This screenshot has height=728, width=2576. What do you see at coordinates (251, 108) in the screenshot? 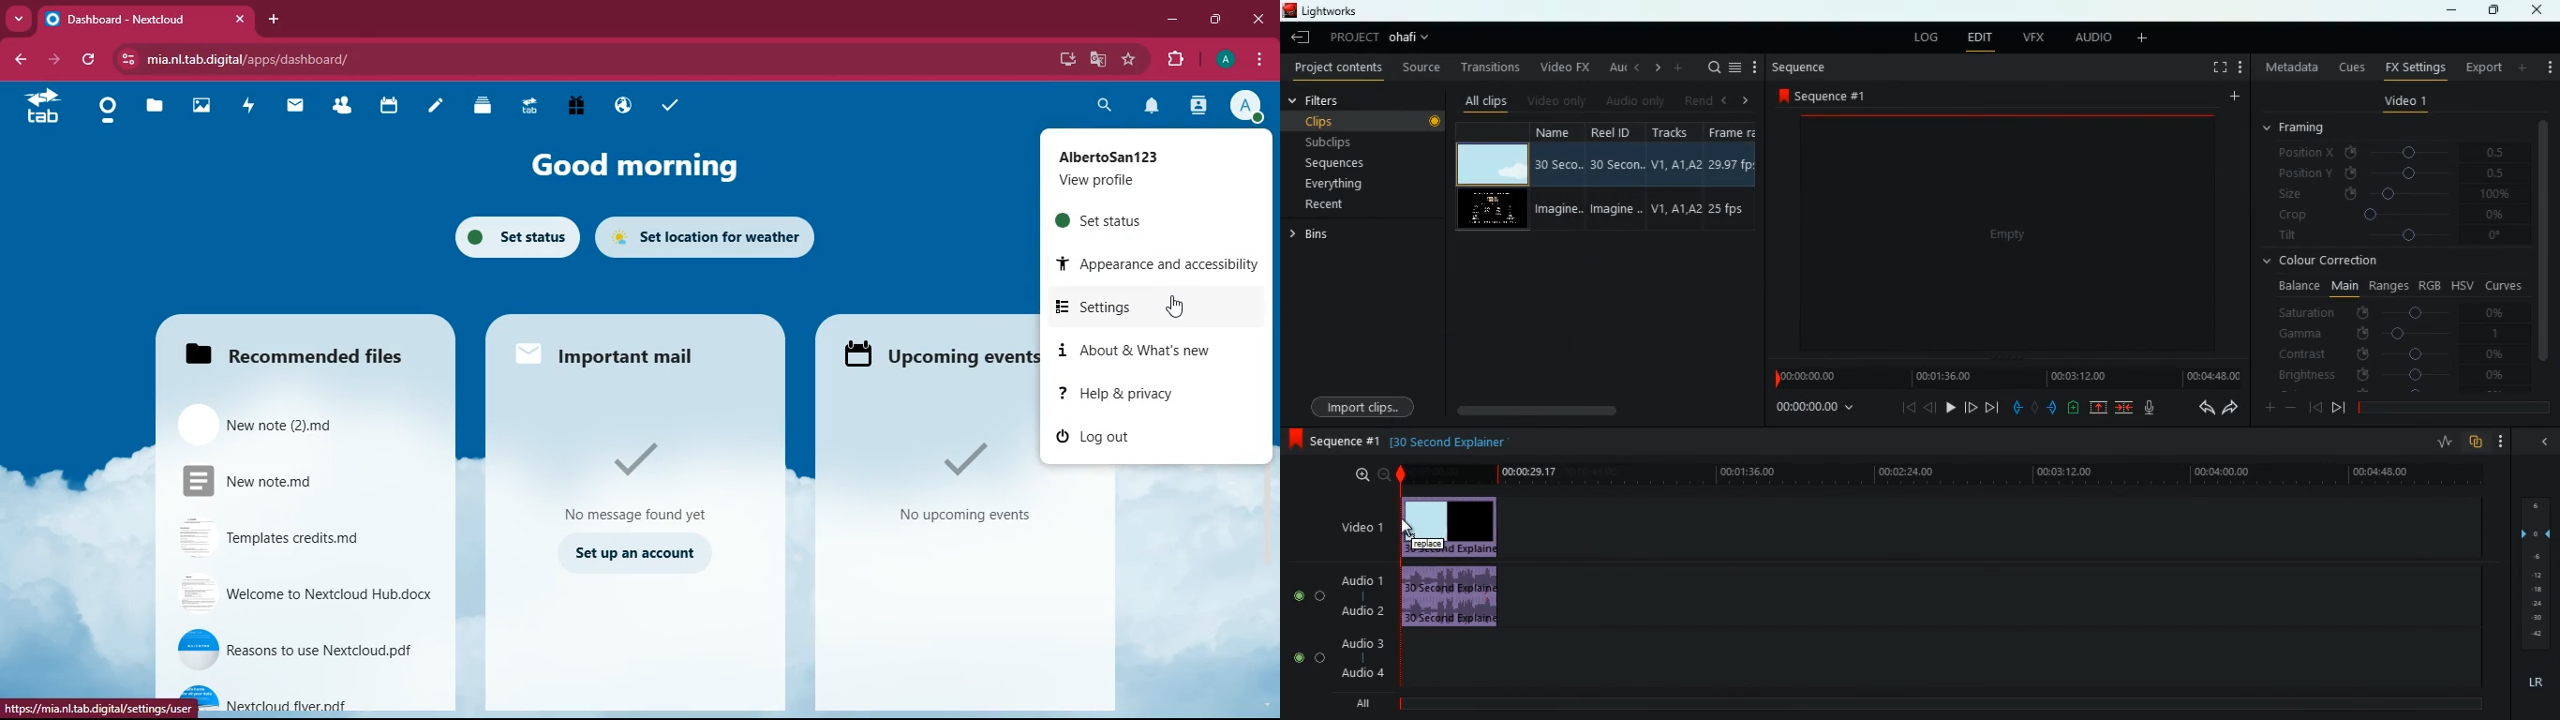
I see `activity` at bounding box center [251, 108].